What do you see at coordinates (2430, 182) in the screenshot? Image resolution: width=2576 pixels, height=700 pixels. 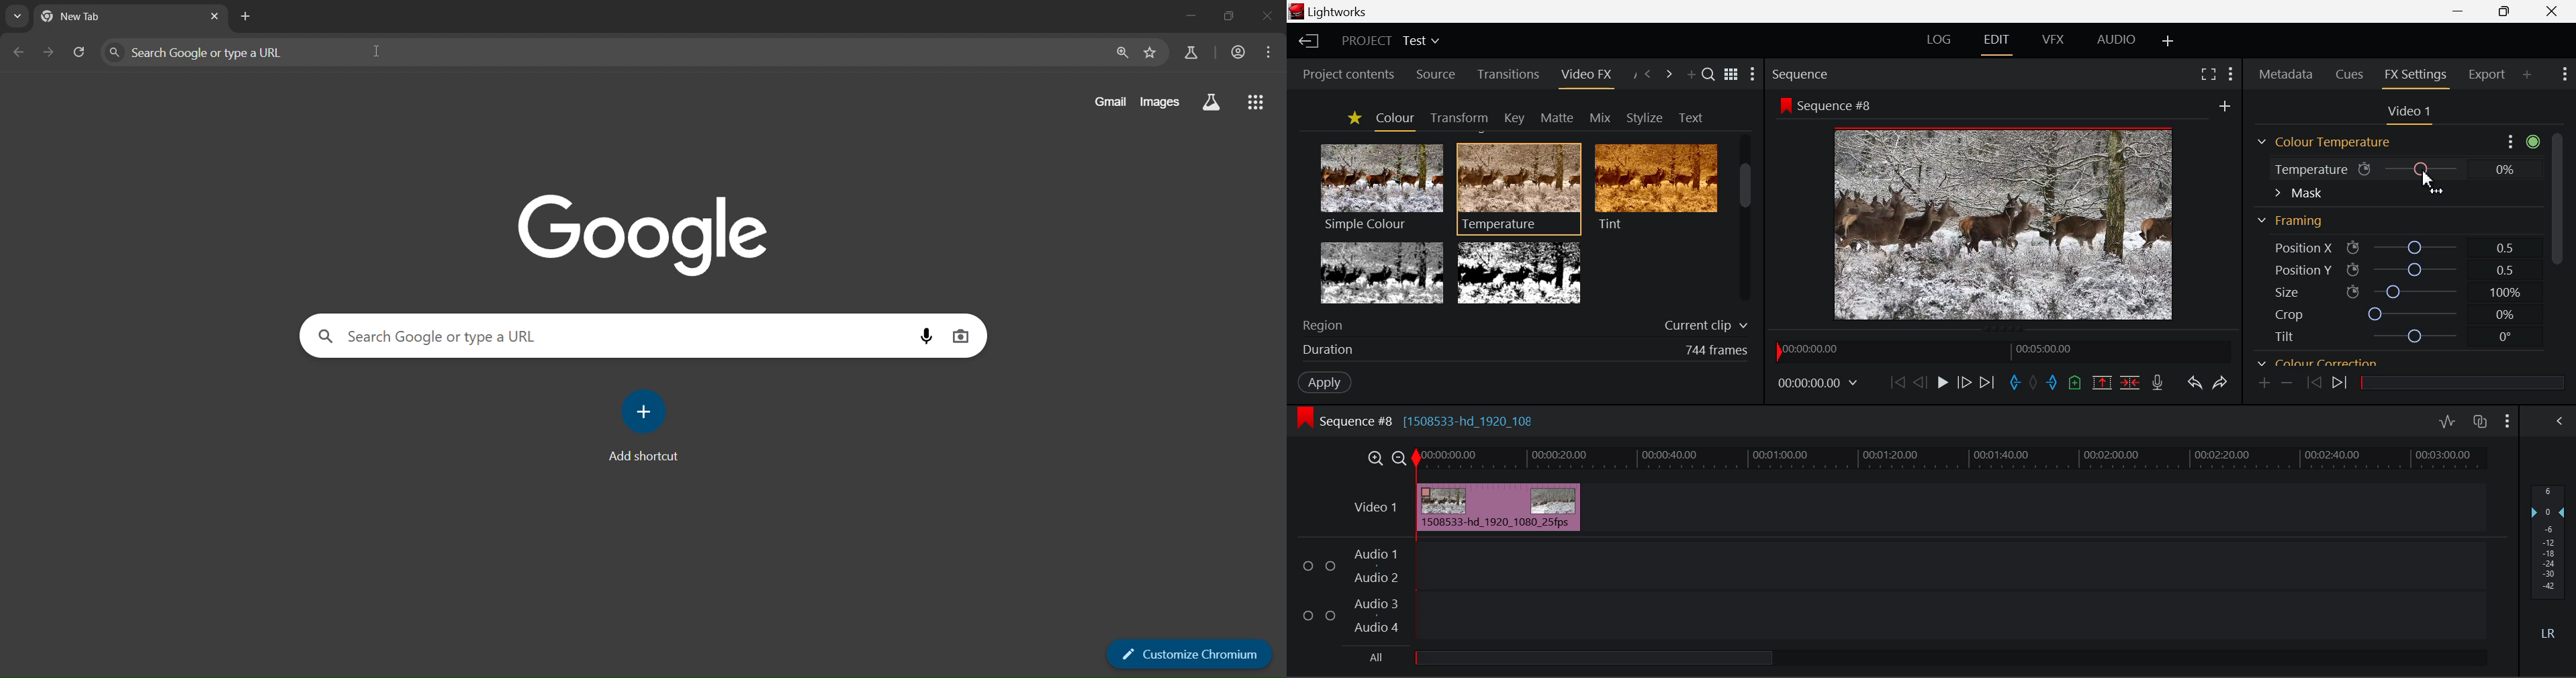 I see `Cursor` at bounding box center [2430, 182].